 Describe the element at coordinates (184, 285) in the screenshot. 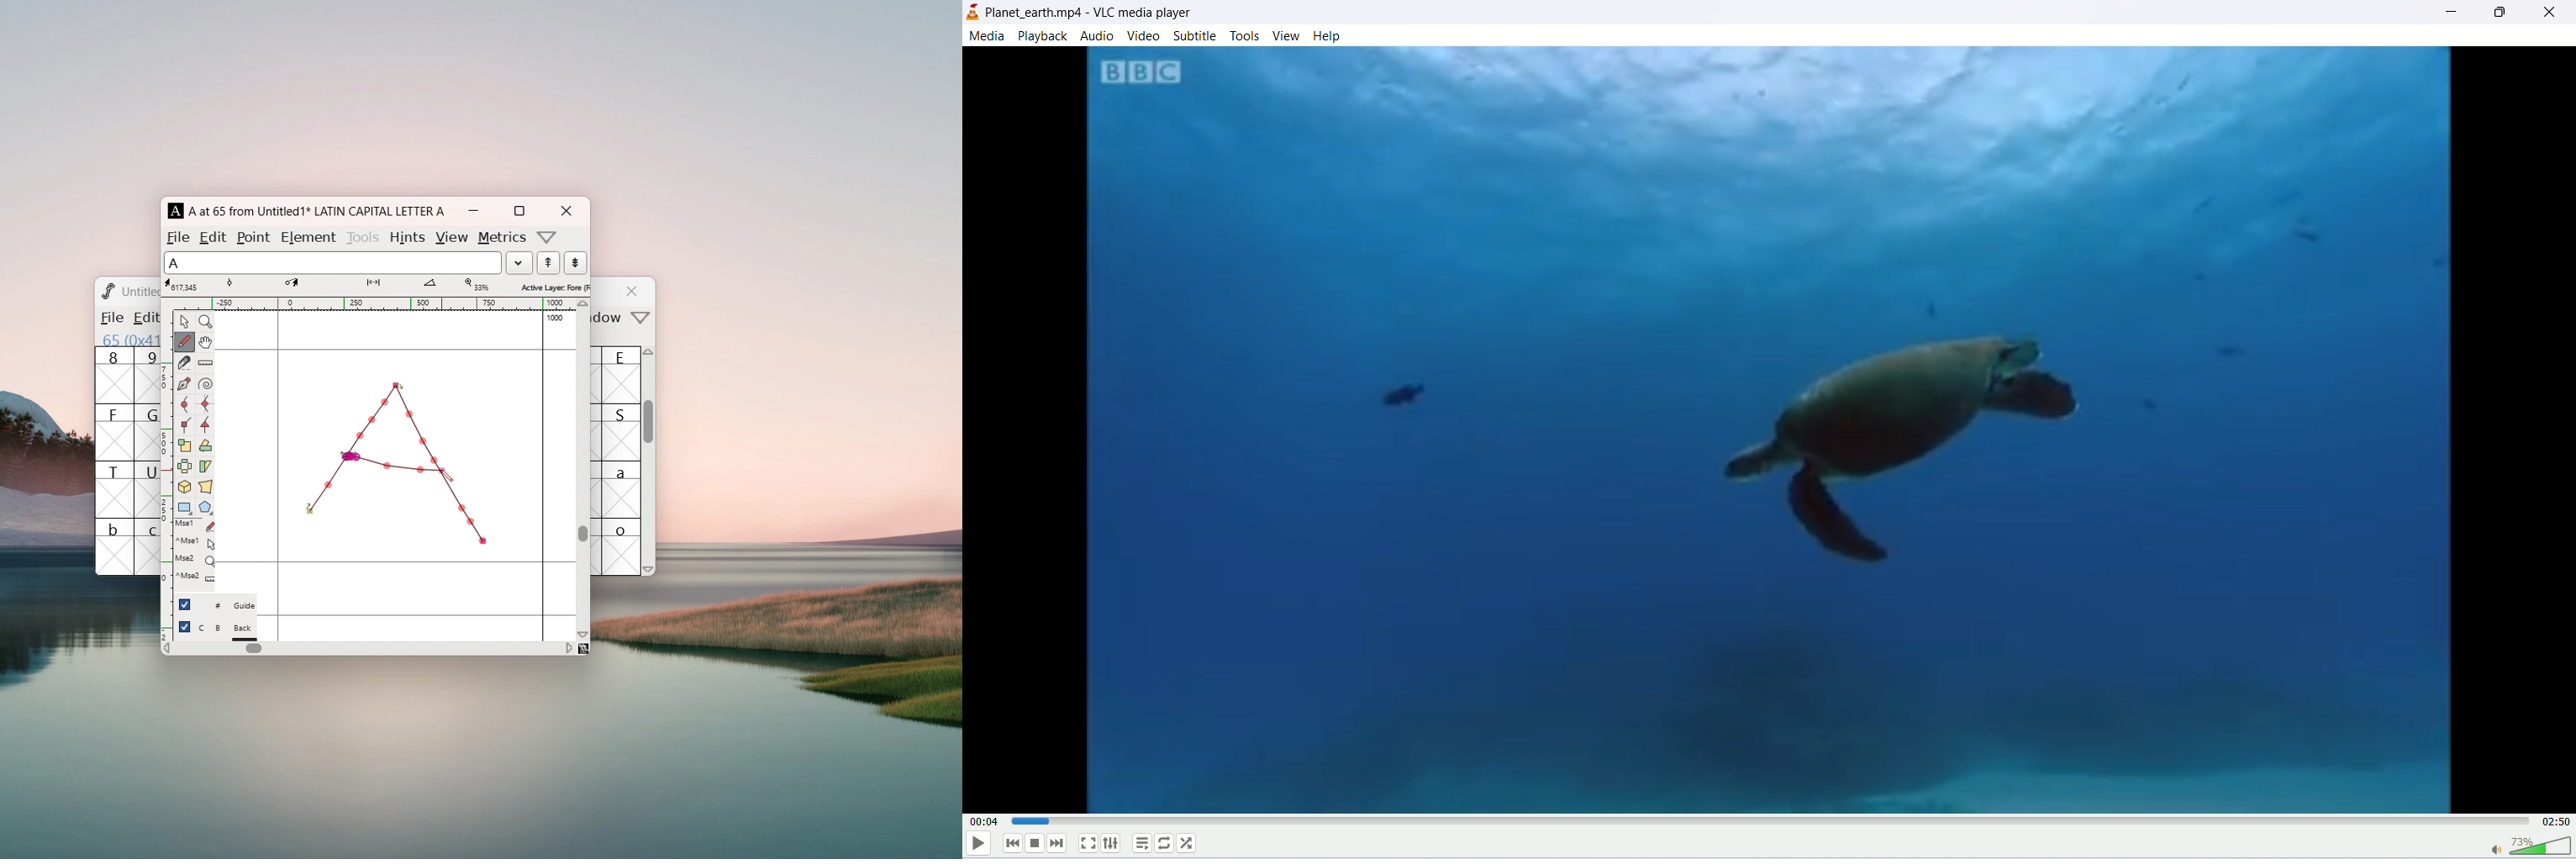

I see `cursor coordinates` at that location.